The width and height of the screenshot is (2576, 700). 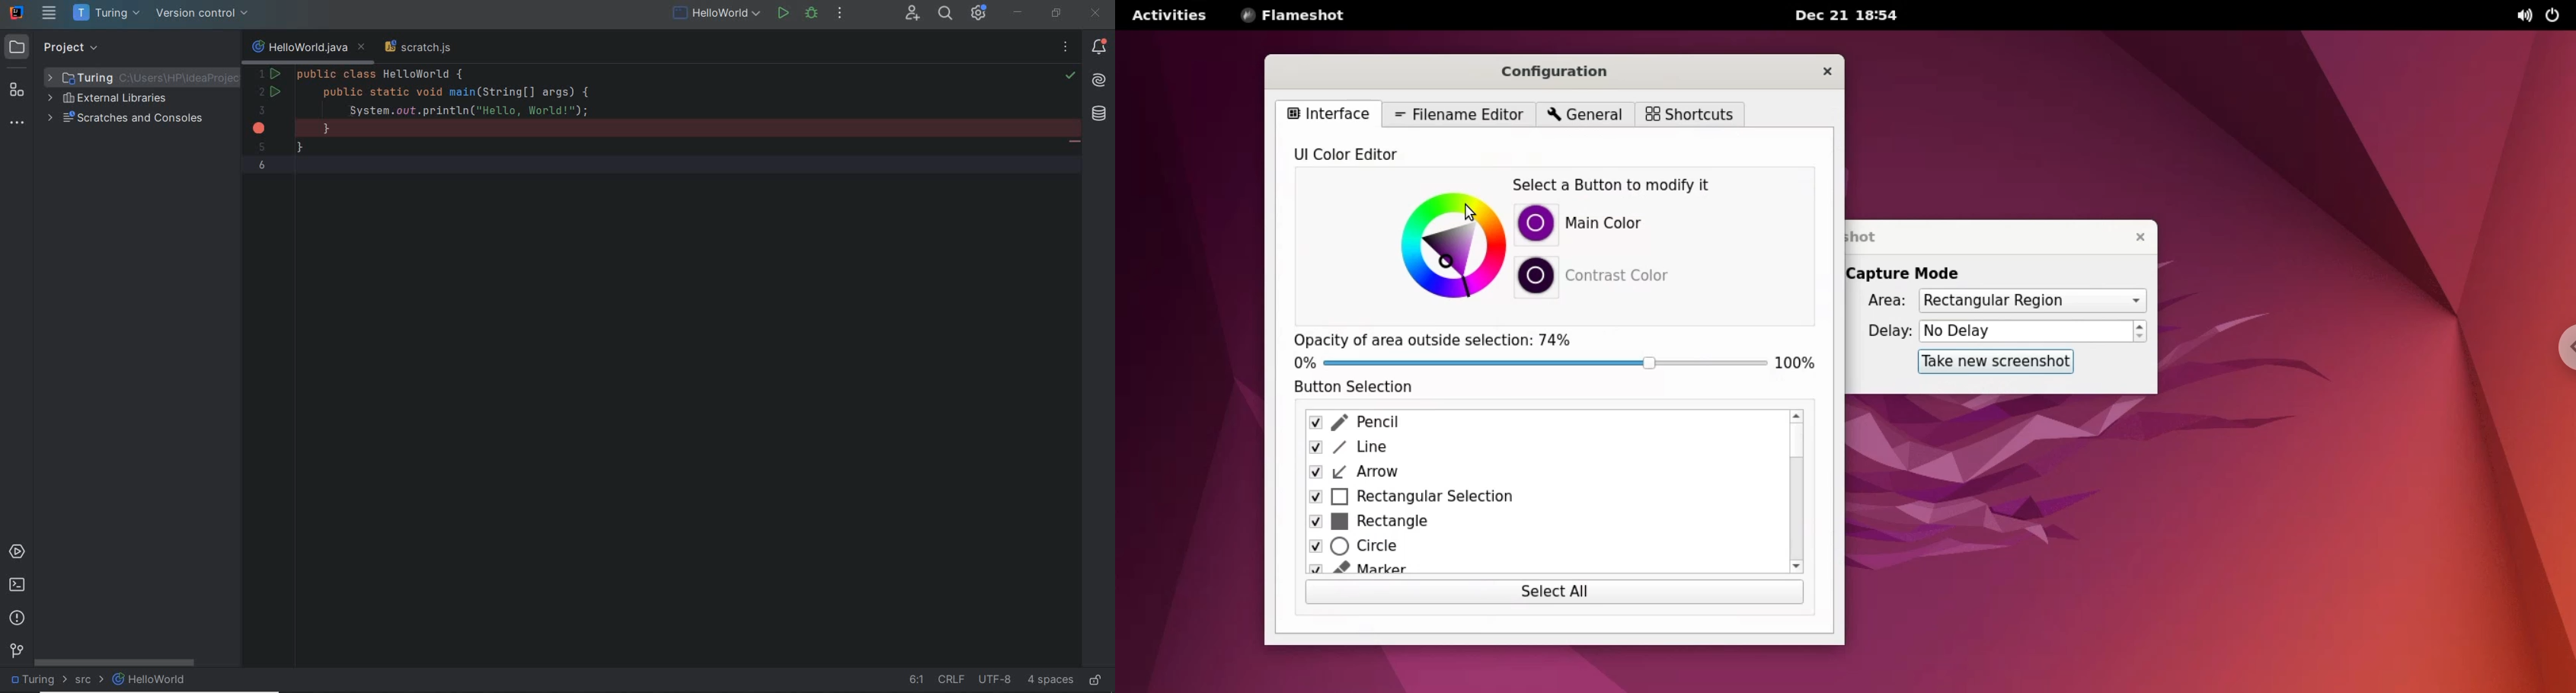 I want to click on run/debug configurations, so click(x=717, y=14).